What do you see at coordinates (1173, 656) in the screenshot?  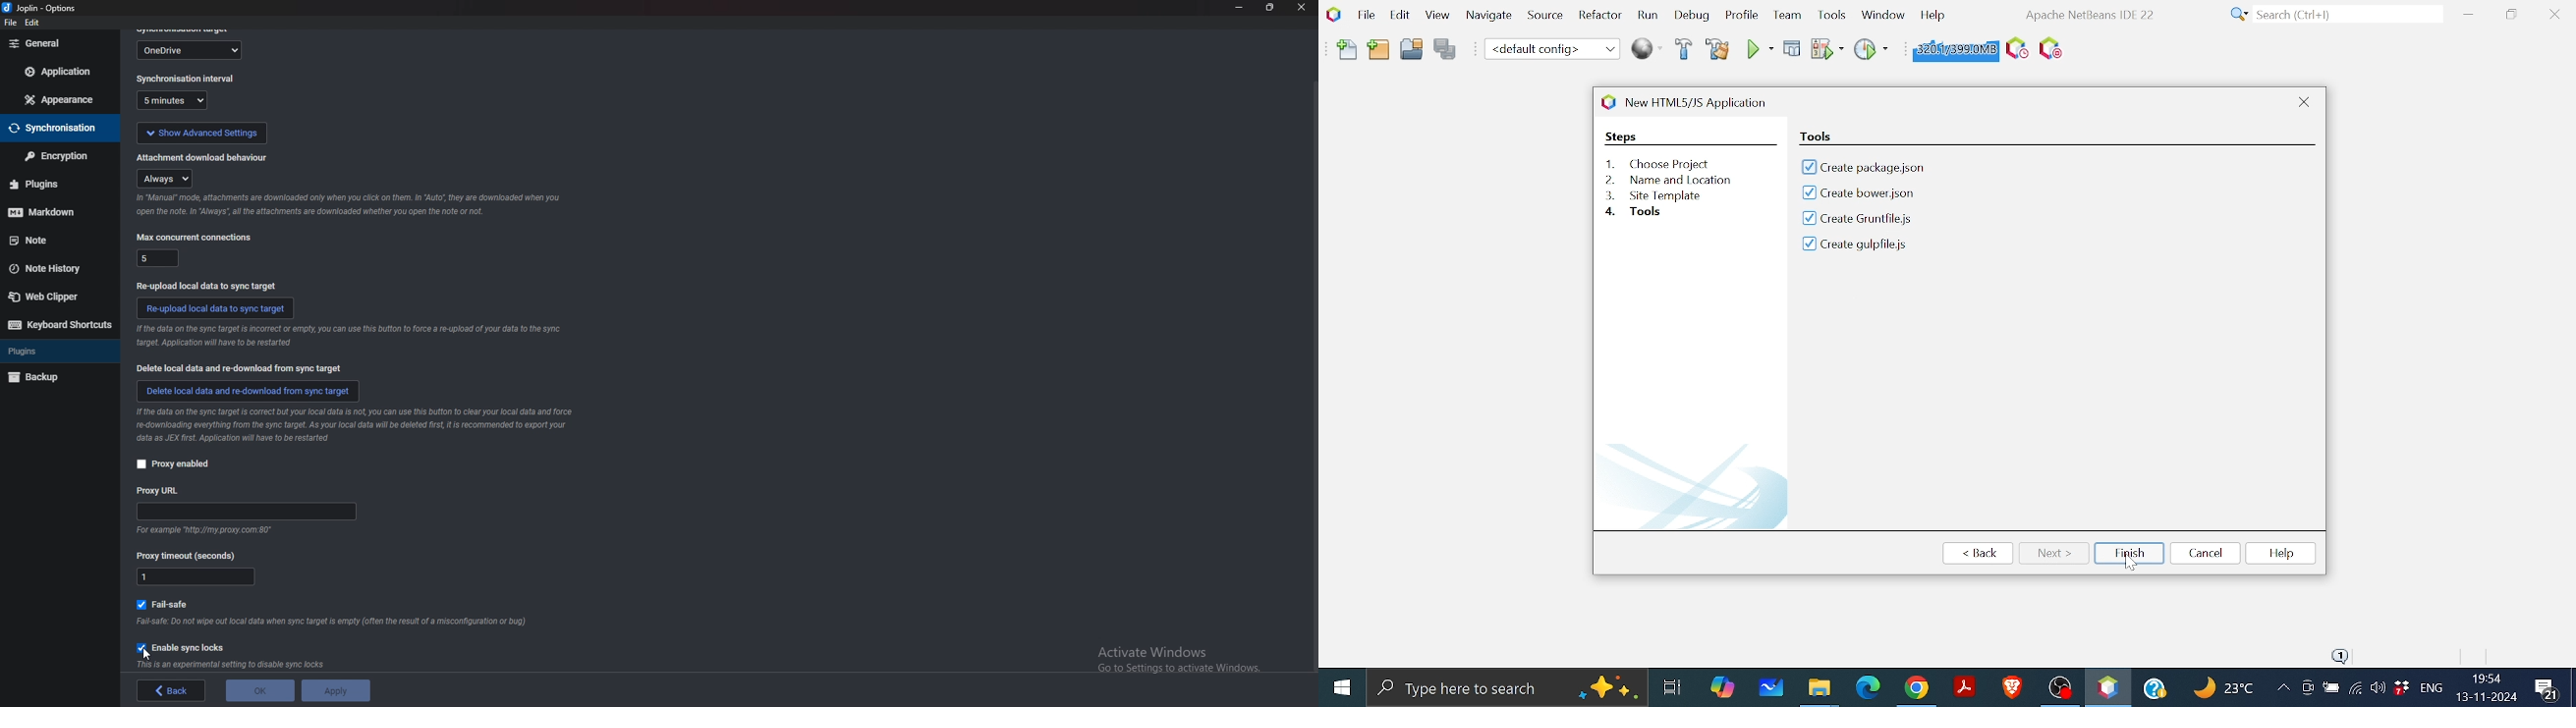 I see `Activate Windows` at bounding box center [1173, 656].